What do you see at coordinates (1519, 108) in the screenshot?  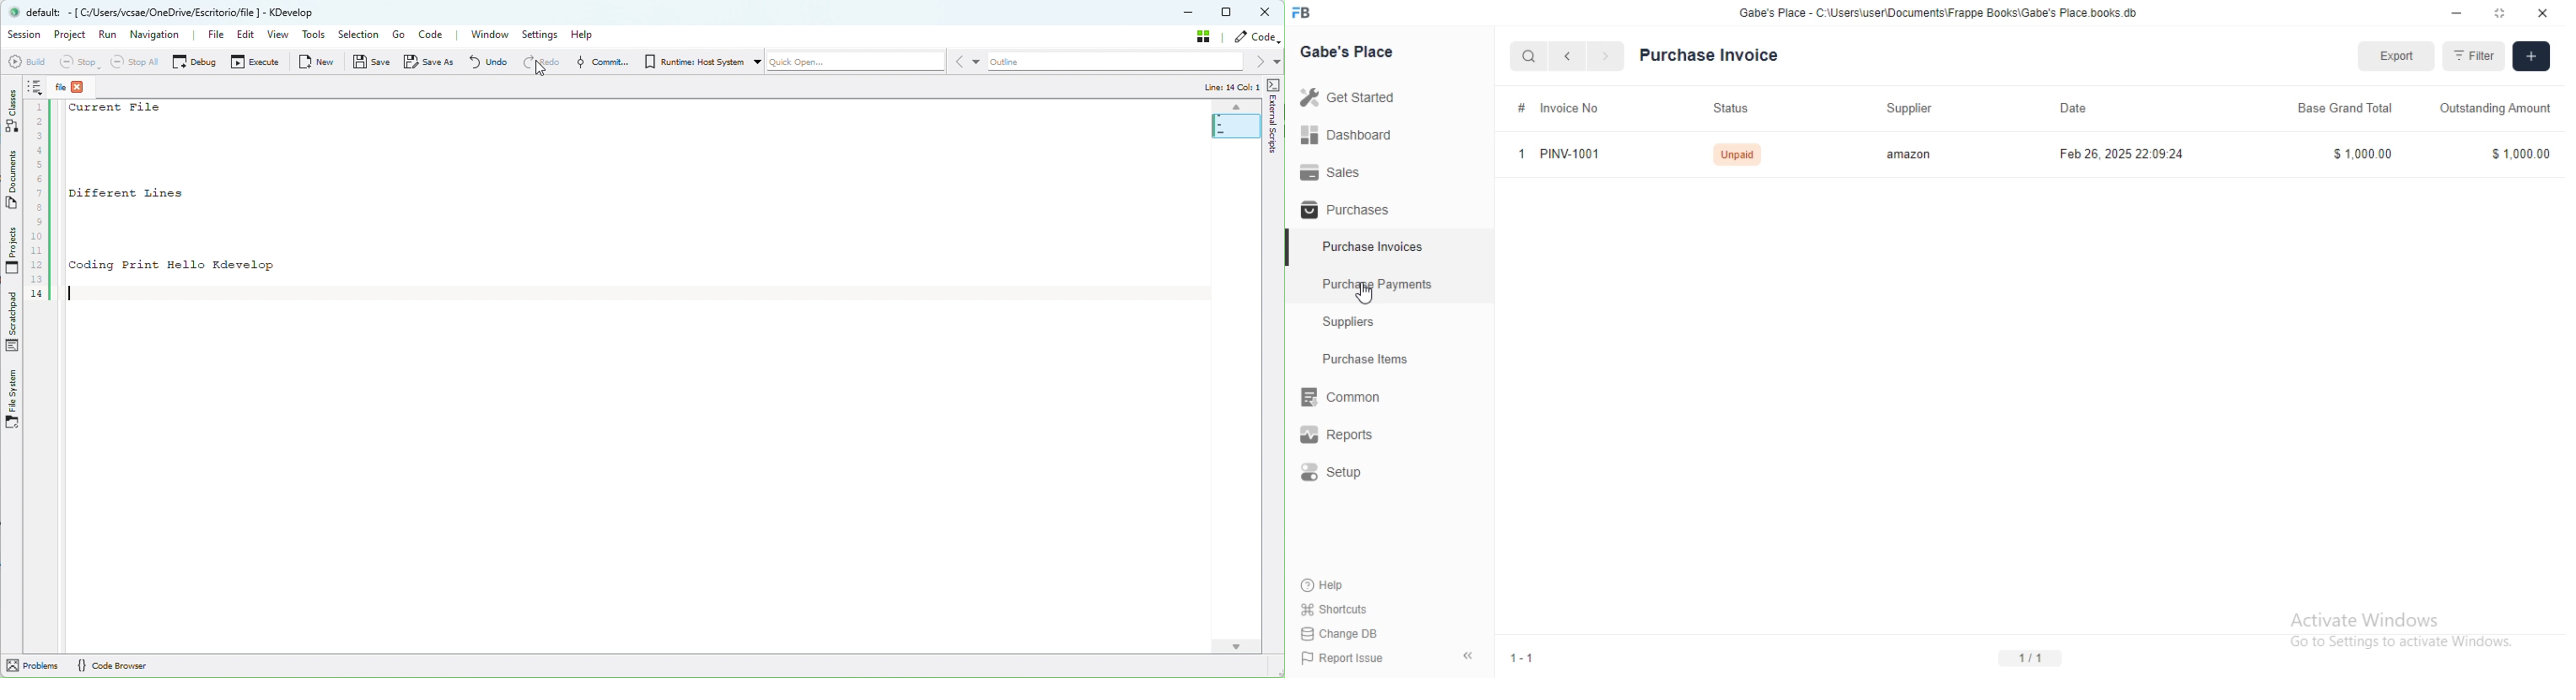 I see `` at bounding box center [1519, 108].